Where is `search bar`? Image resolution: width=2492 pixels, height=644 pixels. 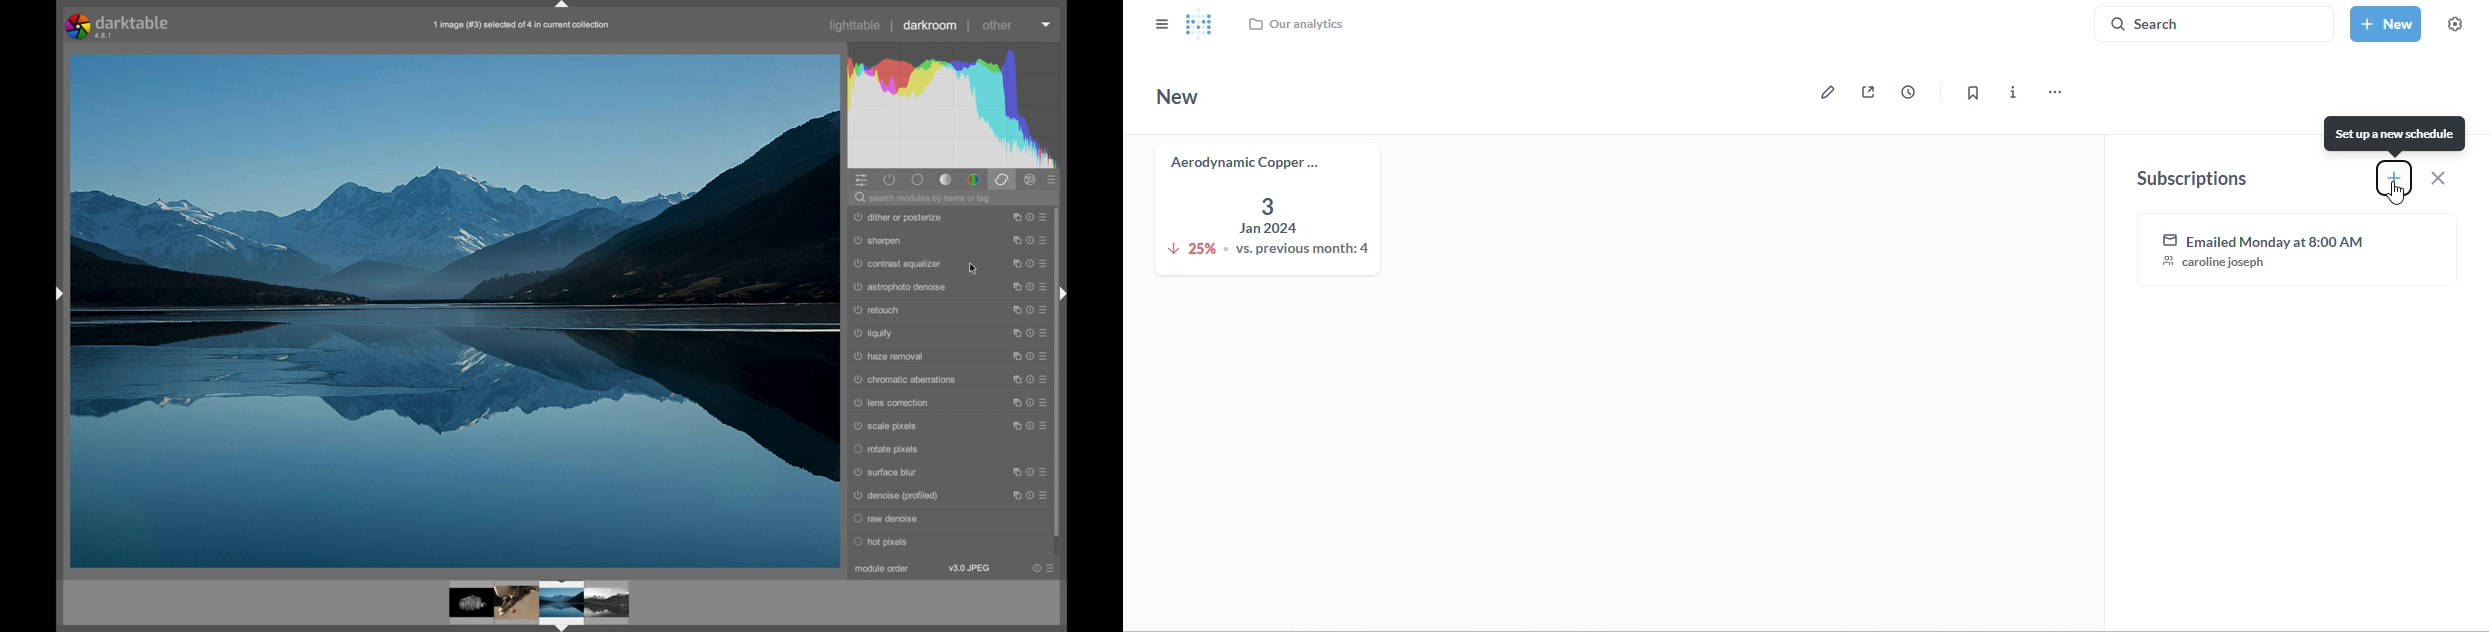 search bar is located at coordinates (957, 198).